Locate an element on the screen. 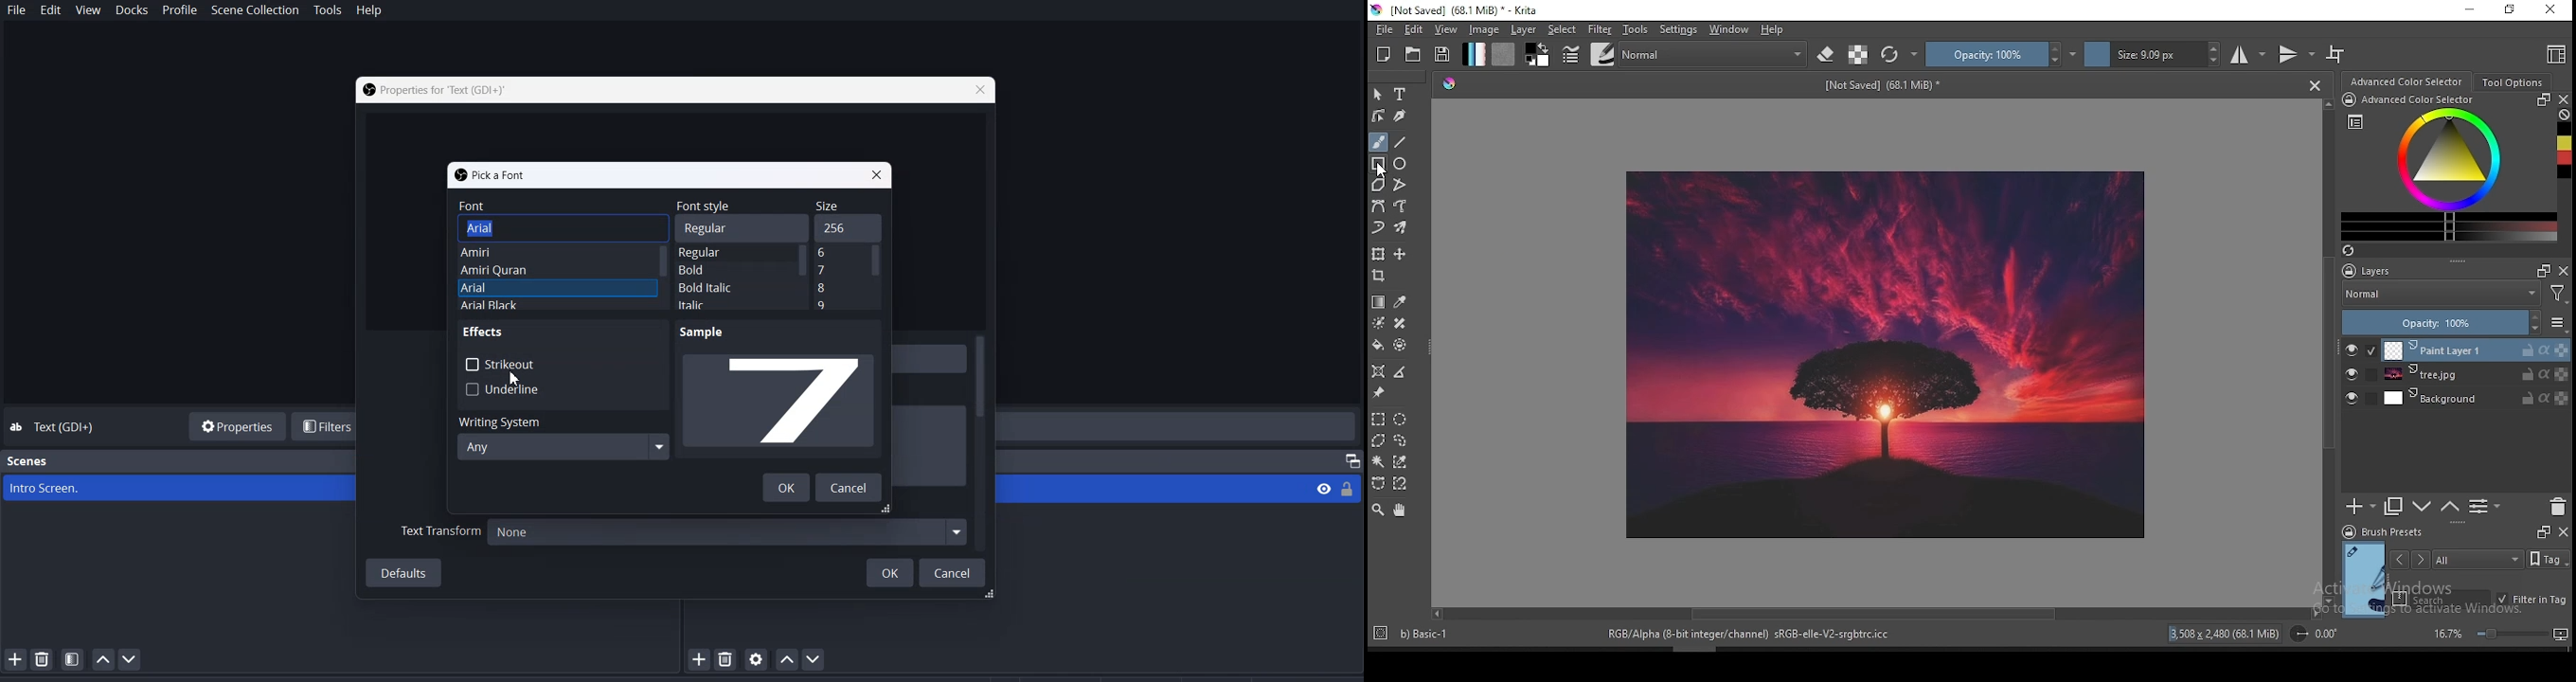  Vertical Scroll bar is located at coordinates (660, 280).